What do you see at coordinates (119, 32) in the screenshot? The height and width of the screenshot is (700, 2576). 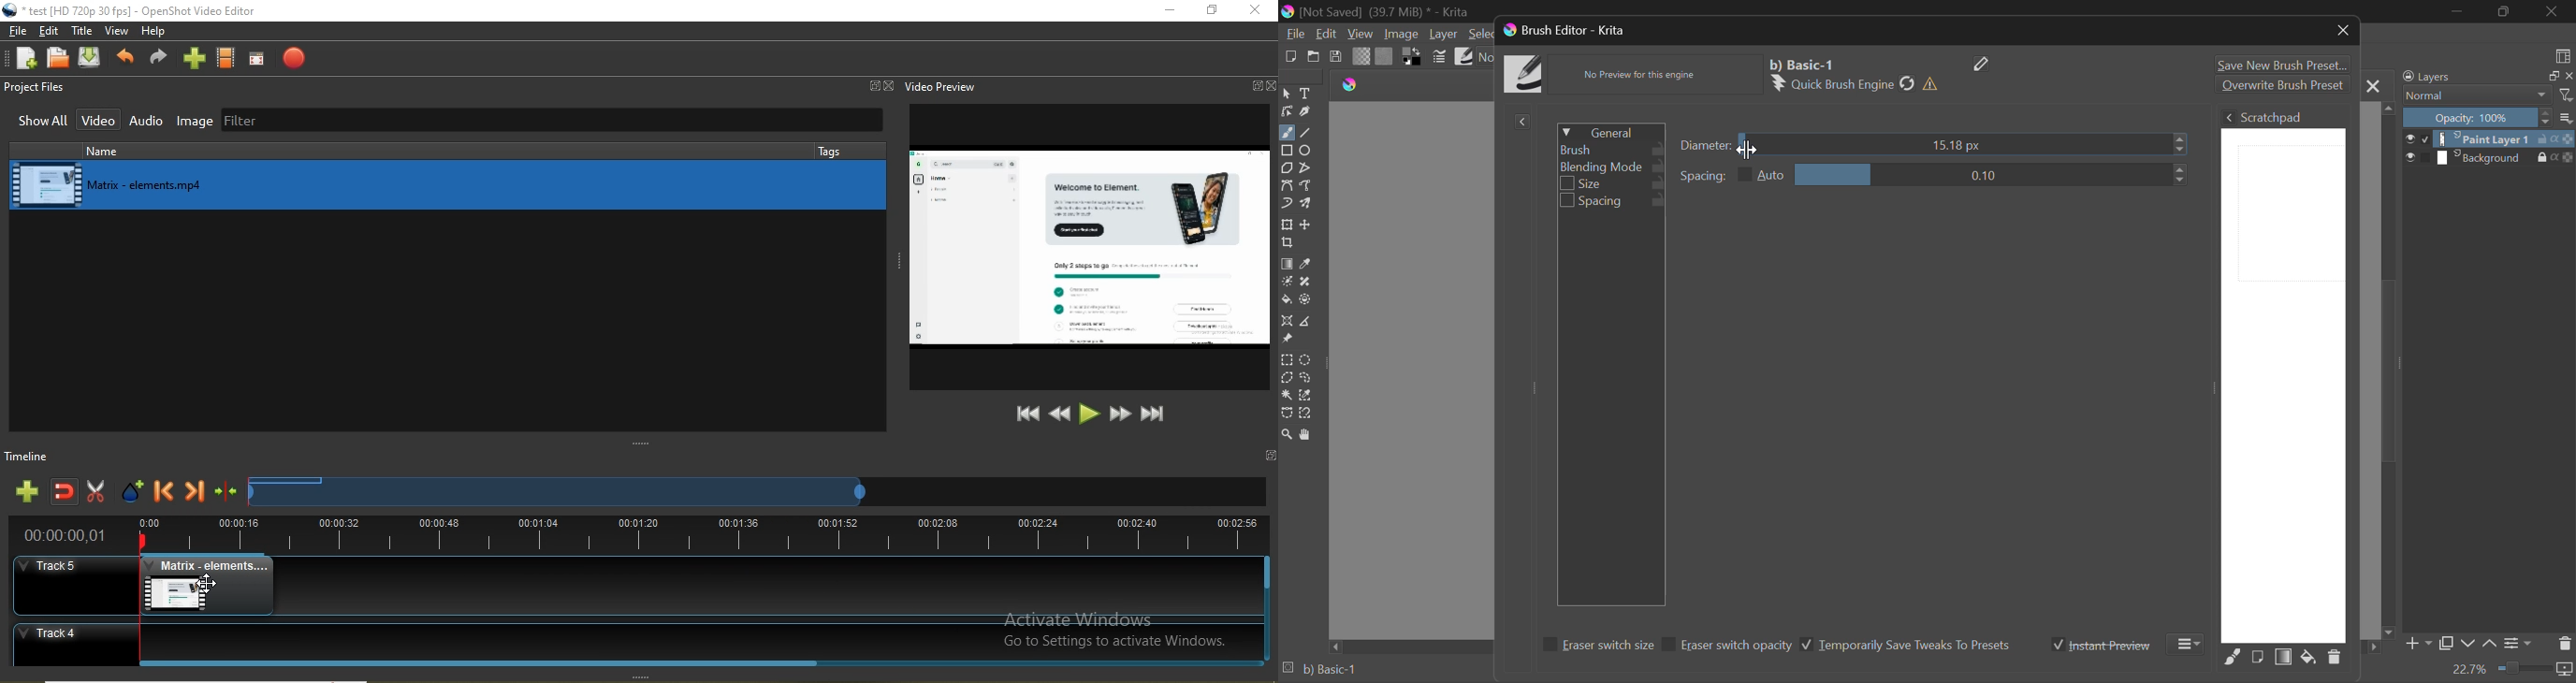 I see `View ` at bounding box center [119, 32].